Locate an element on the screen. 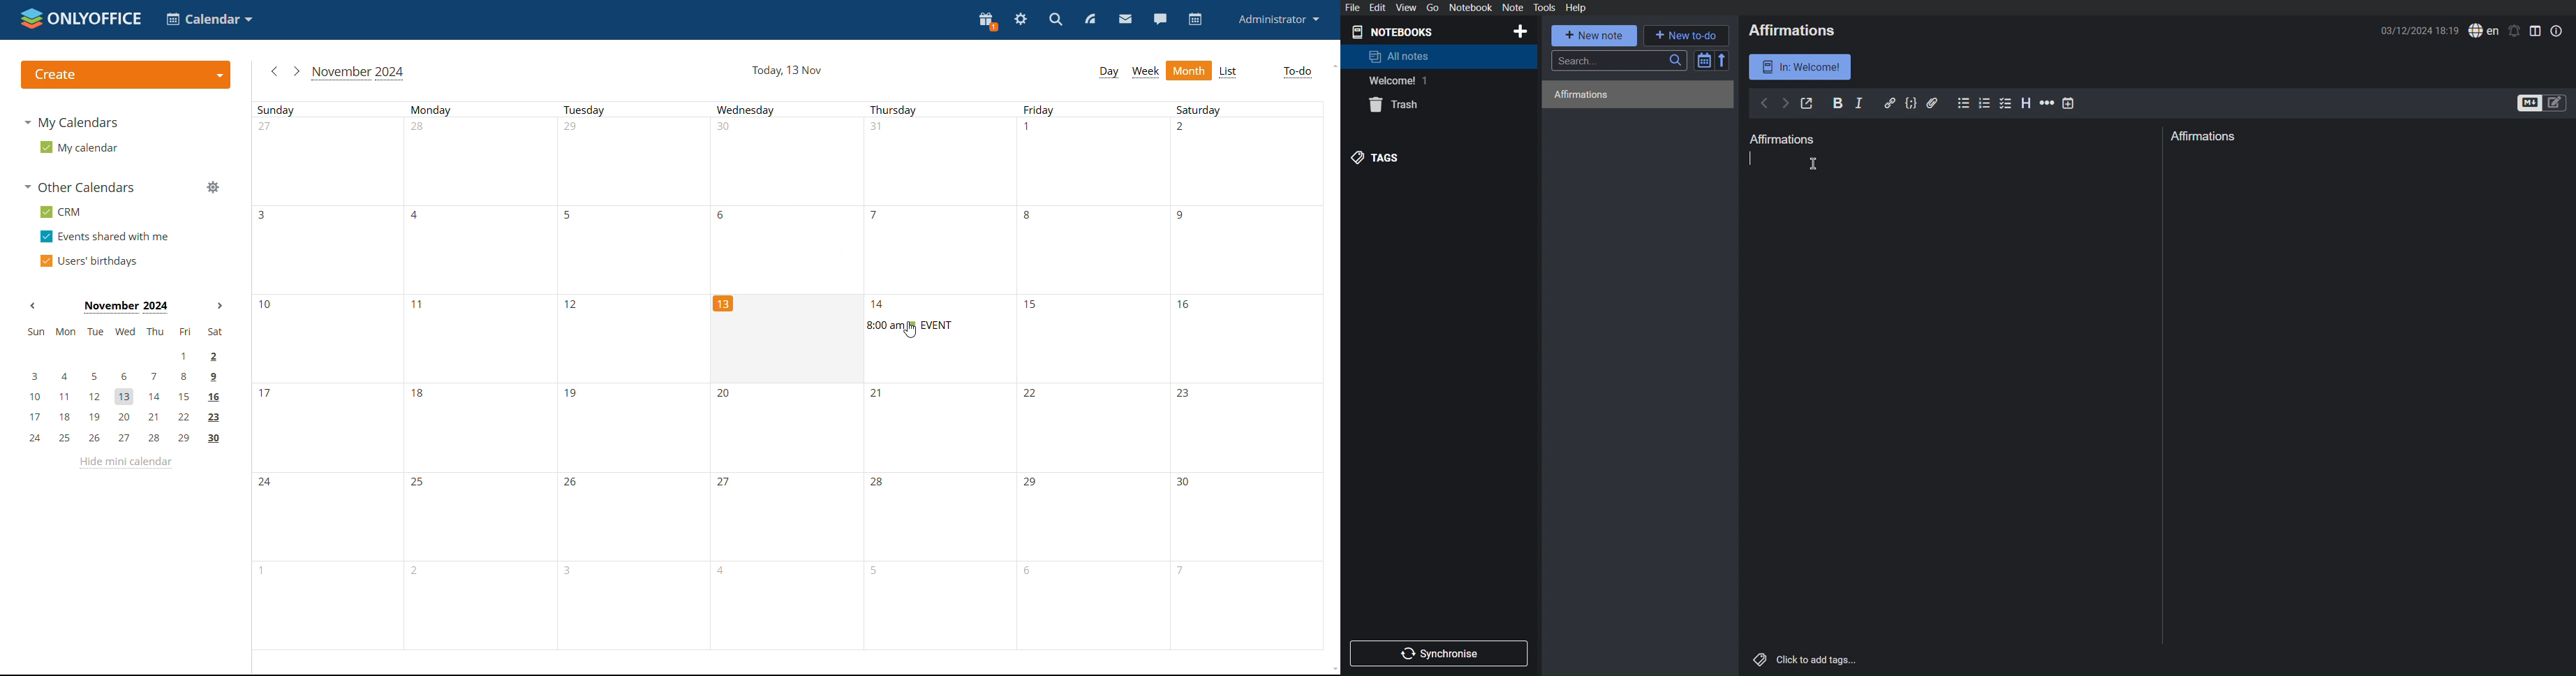  New note is located at coordinates (1595, 35).